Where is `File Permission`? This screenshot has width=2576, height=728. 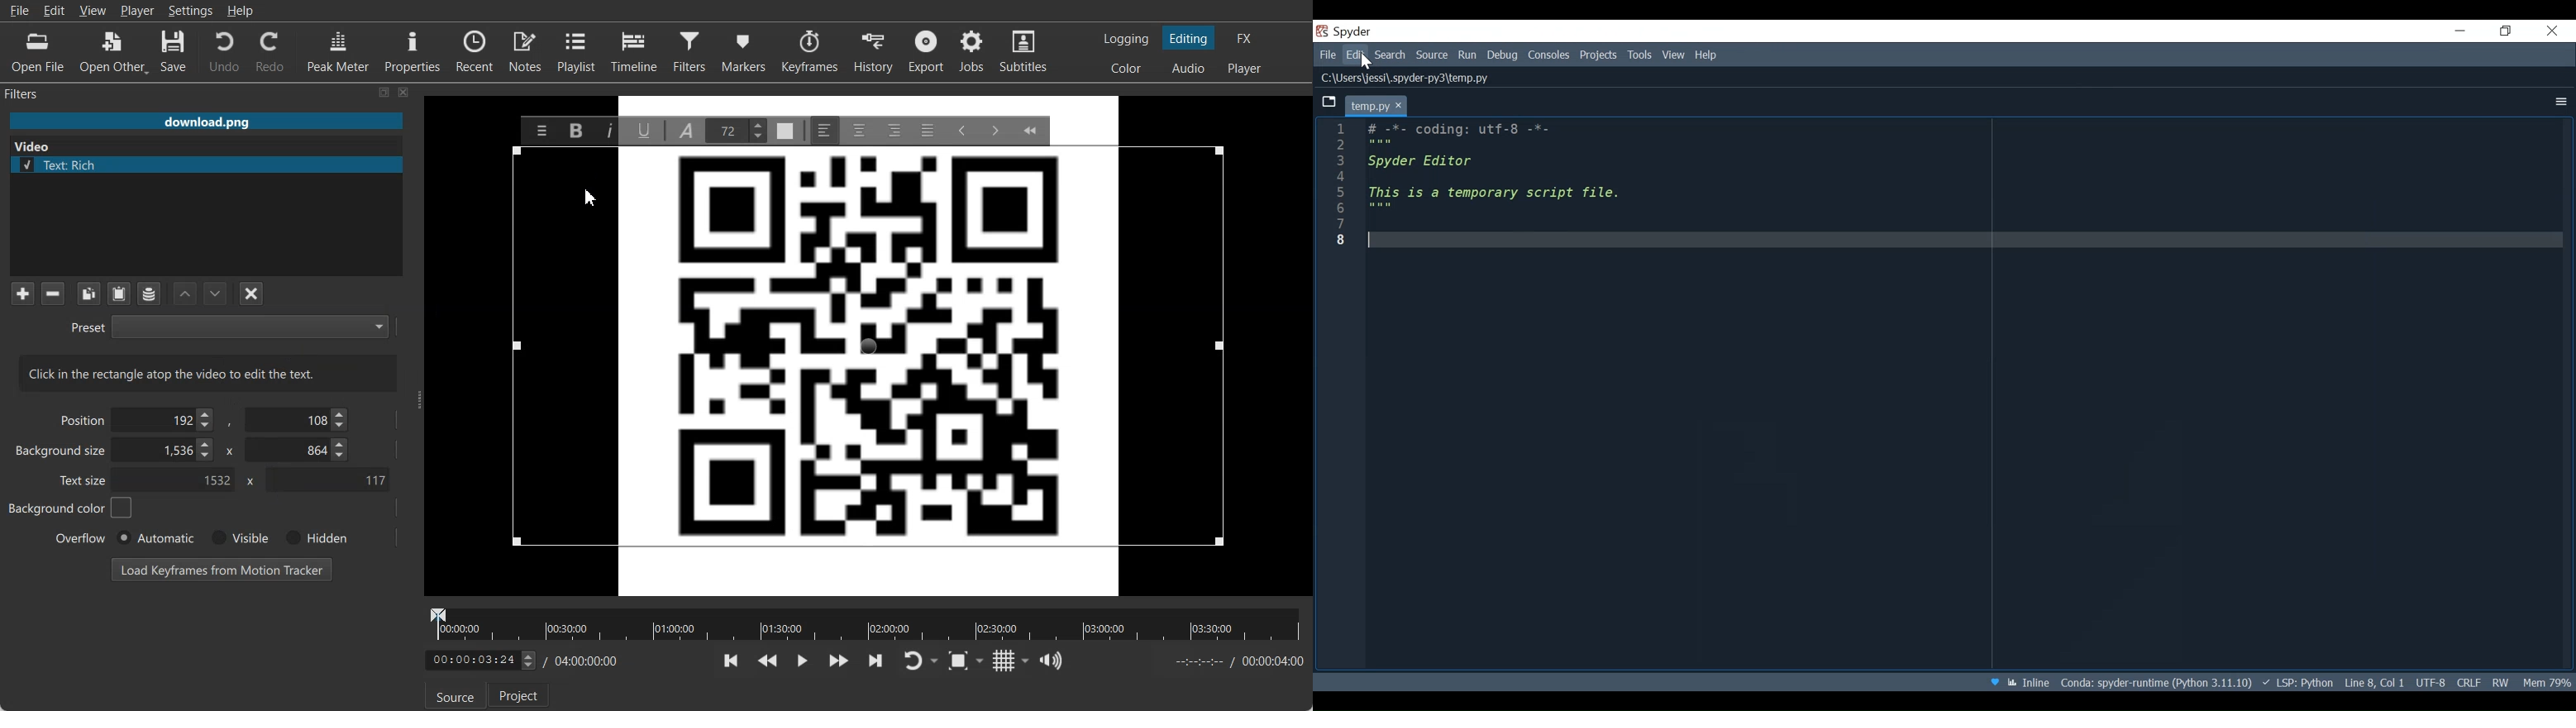 File Permission is located at coordinates (2501, 682).